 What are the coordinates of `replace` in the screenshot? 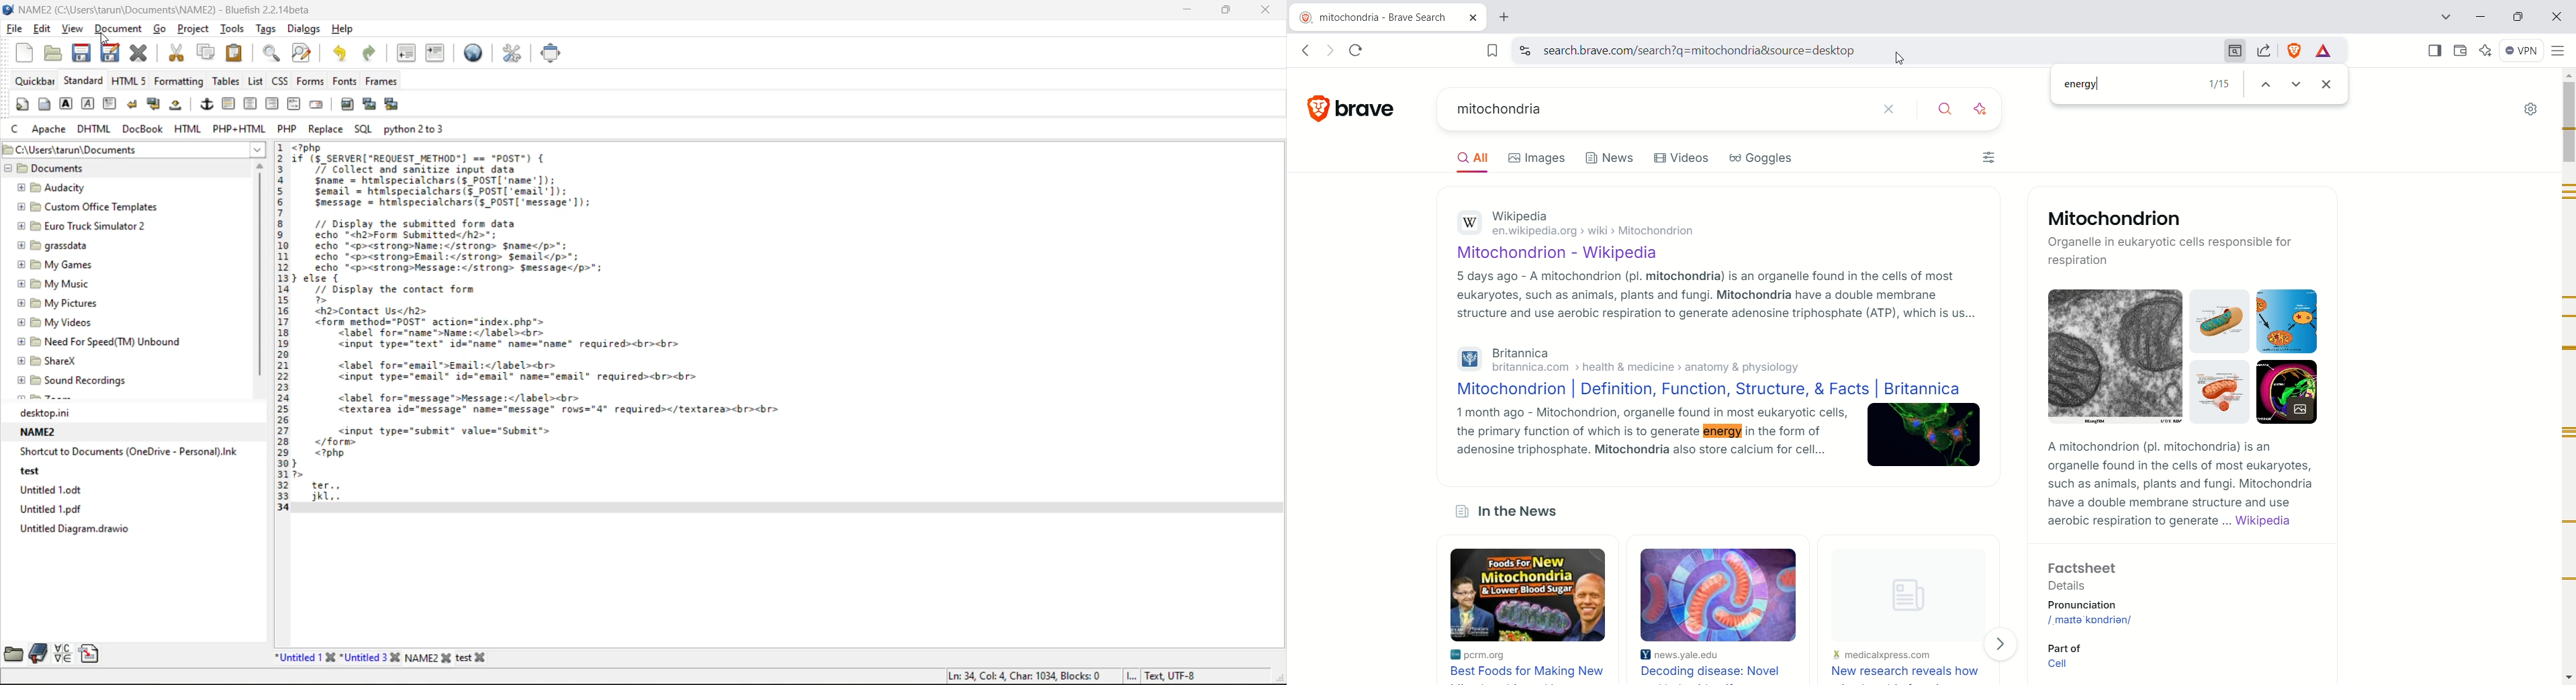 It's located at (326, 128).